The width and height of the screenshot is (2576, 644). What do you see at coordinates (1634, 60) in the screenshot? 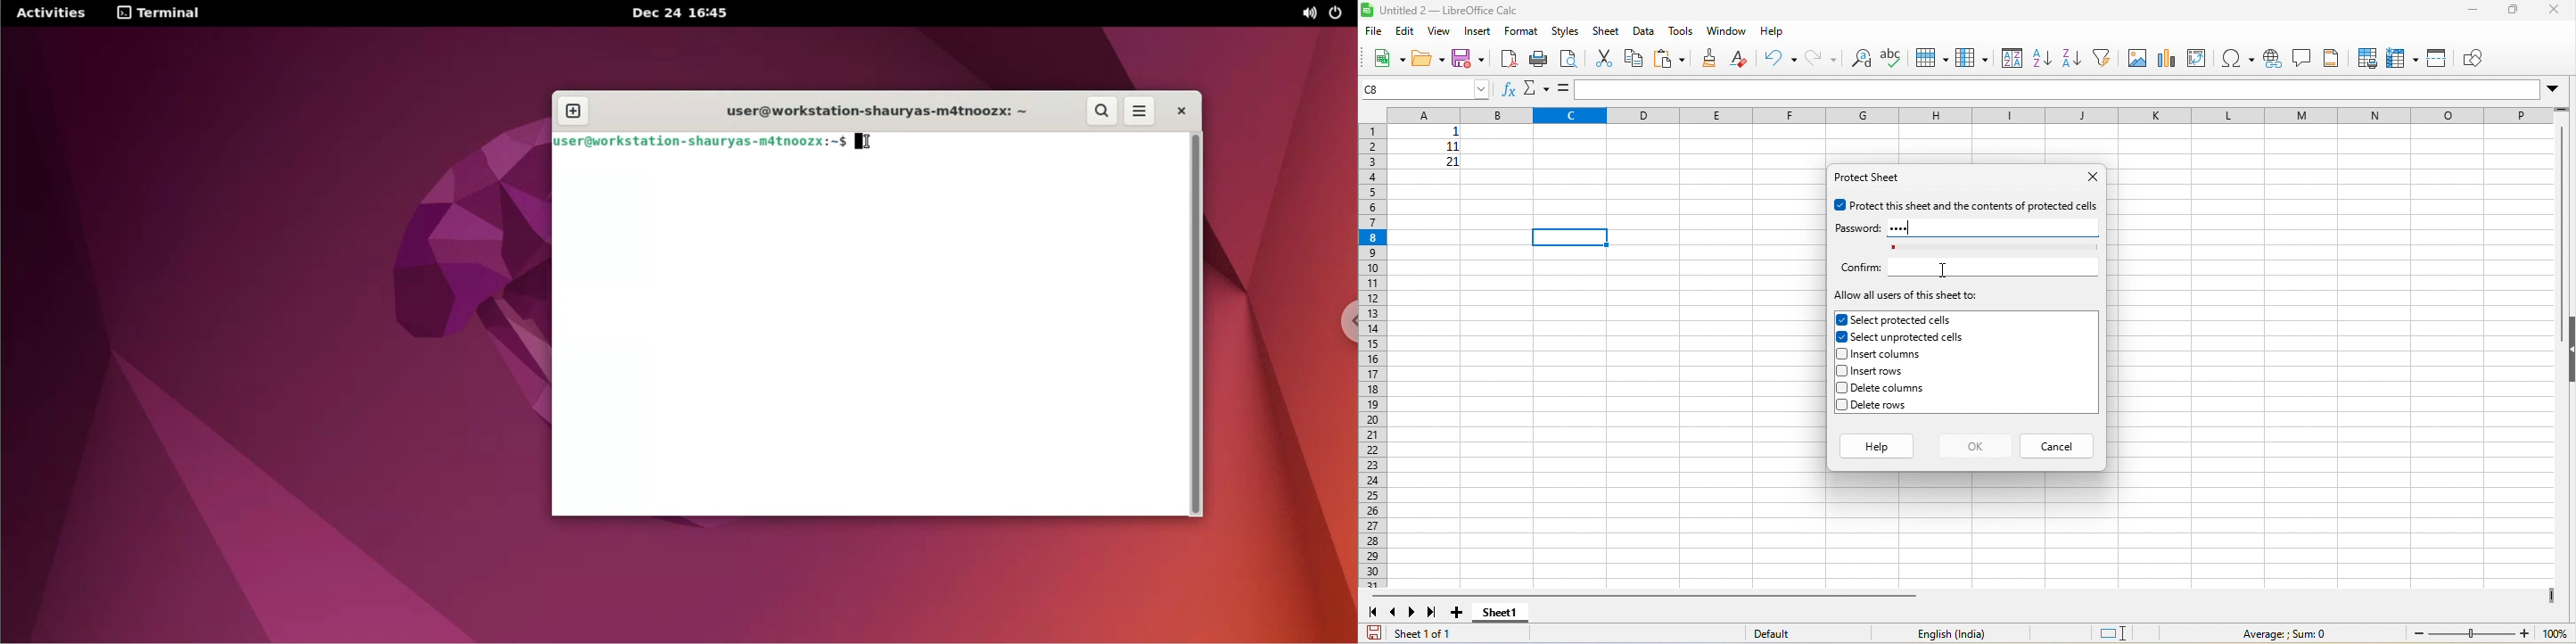
I see `copy` at bounding box center [1634, 60].